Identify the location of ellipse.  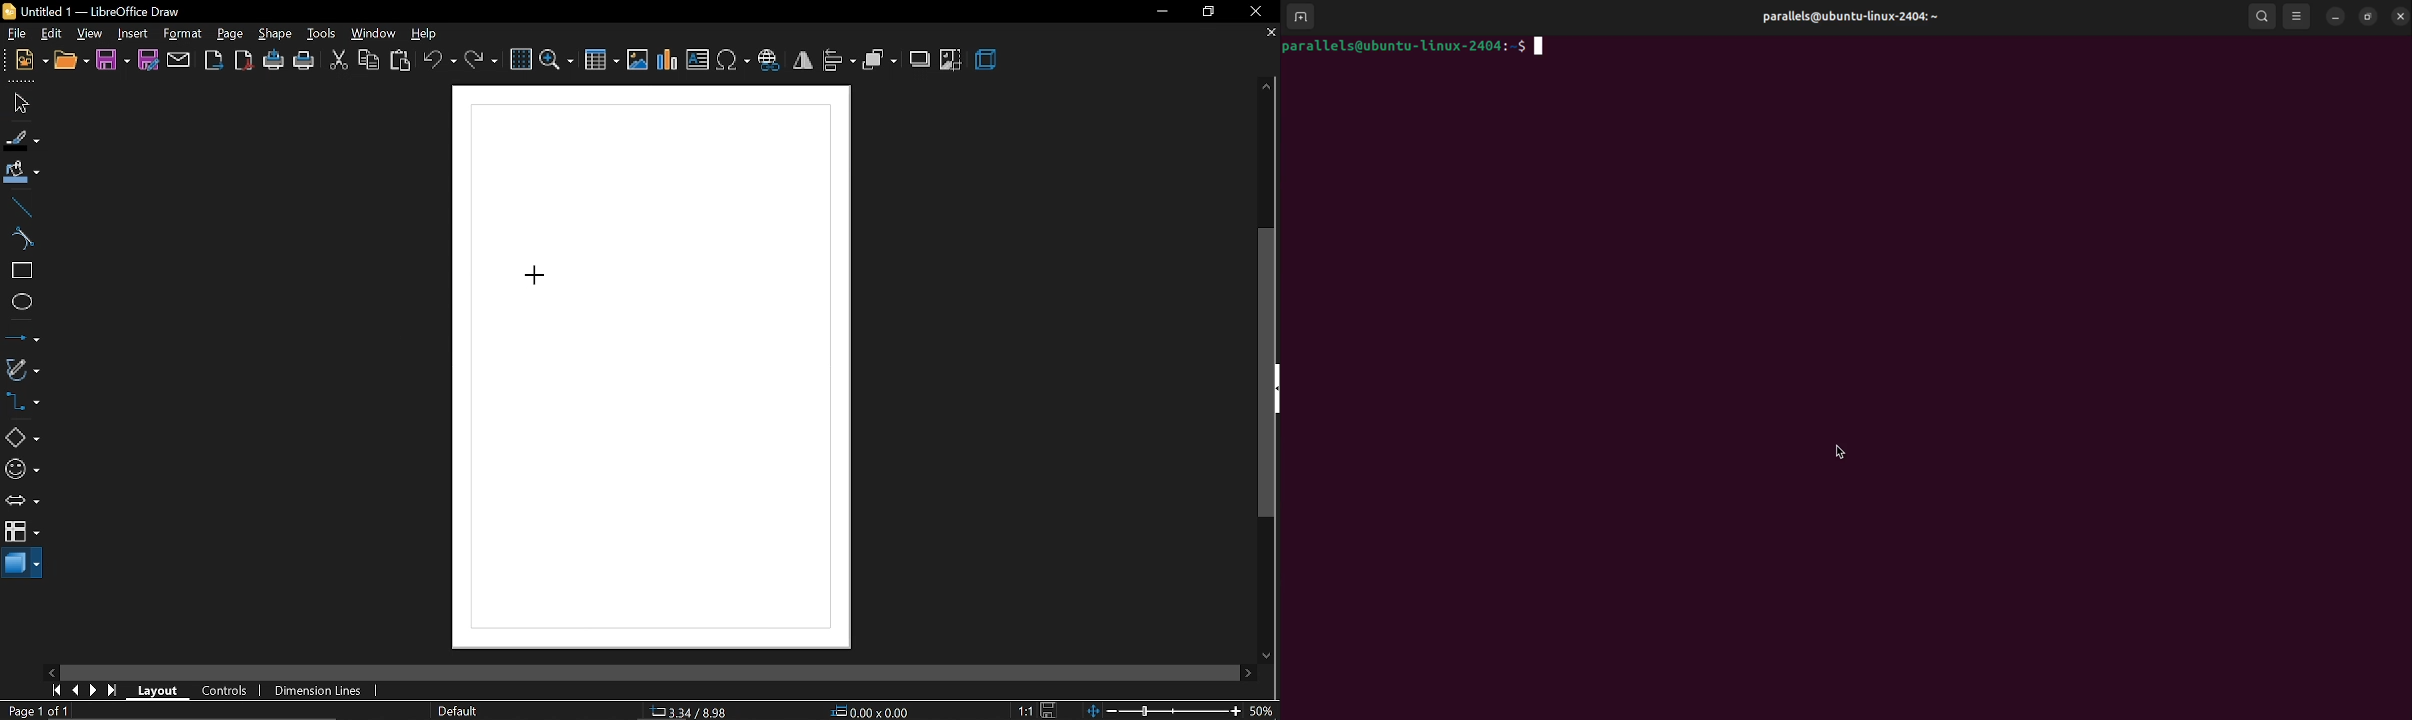
(23, 304).